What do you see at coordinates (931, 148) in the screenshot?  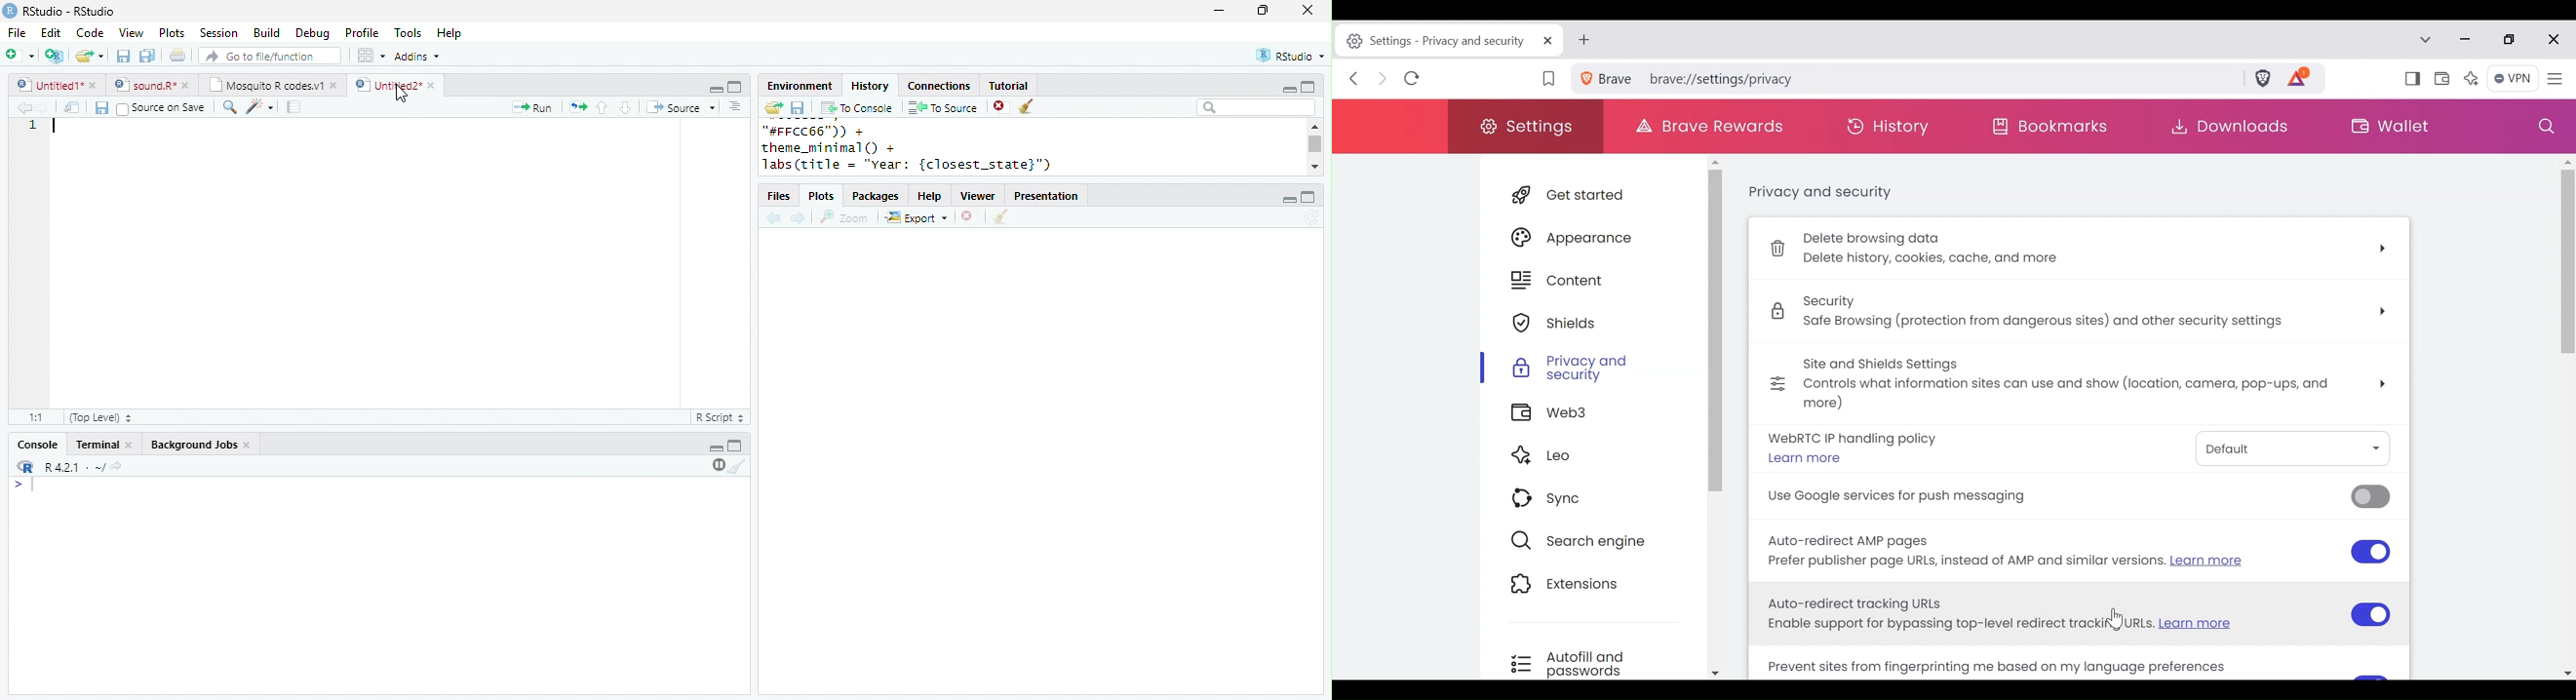 I see `"#FFCC66")) +theme_minimal() +labs(title = "year: {closest_state}")` at bounding box center [931, 148].